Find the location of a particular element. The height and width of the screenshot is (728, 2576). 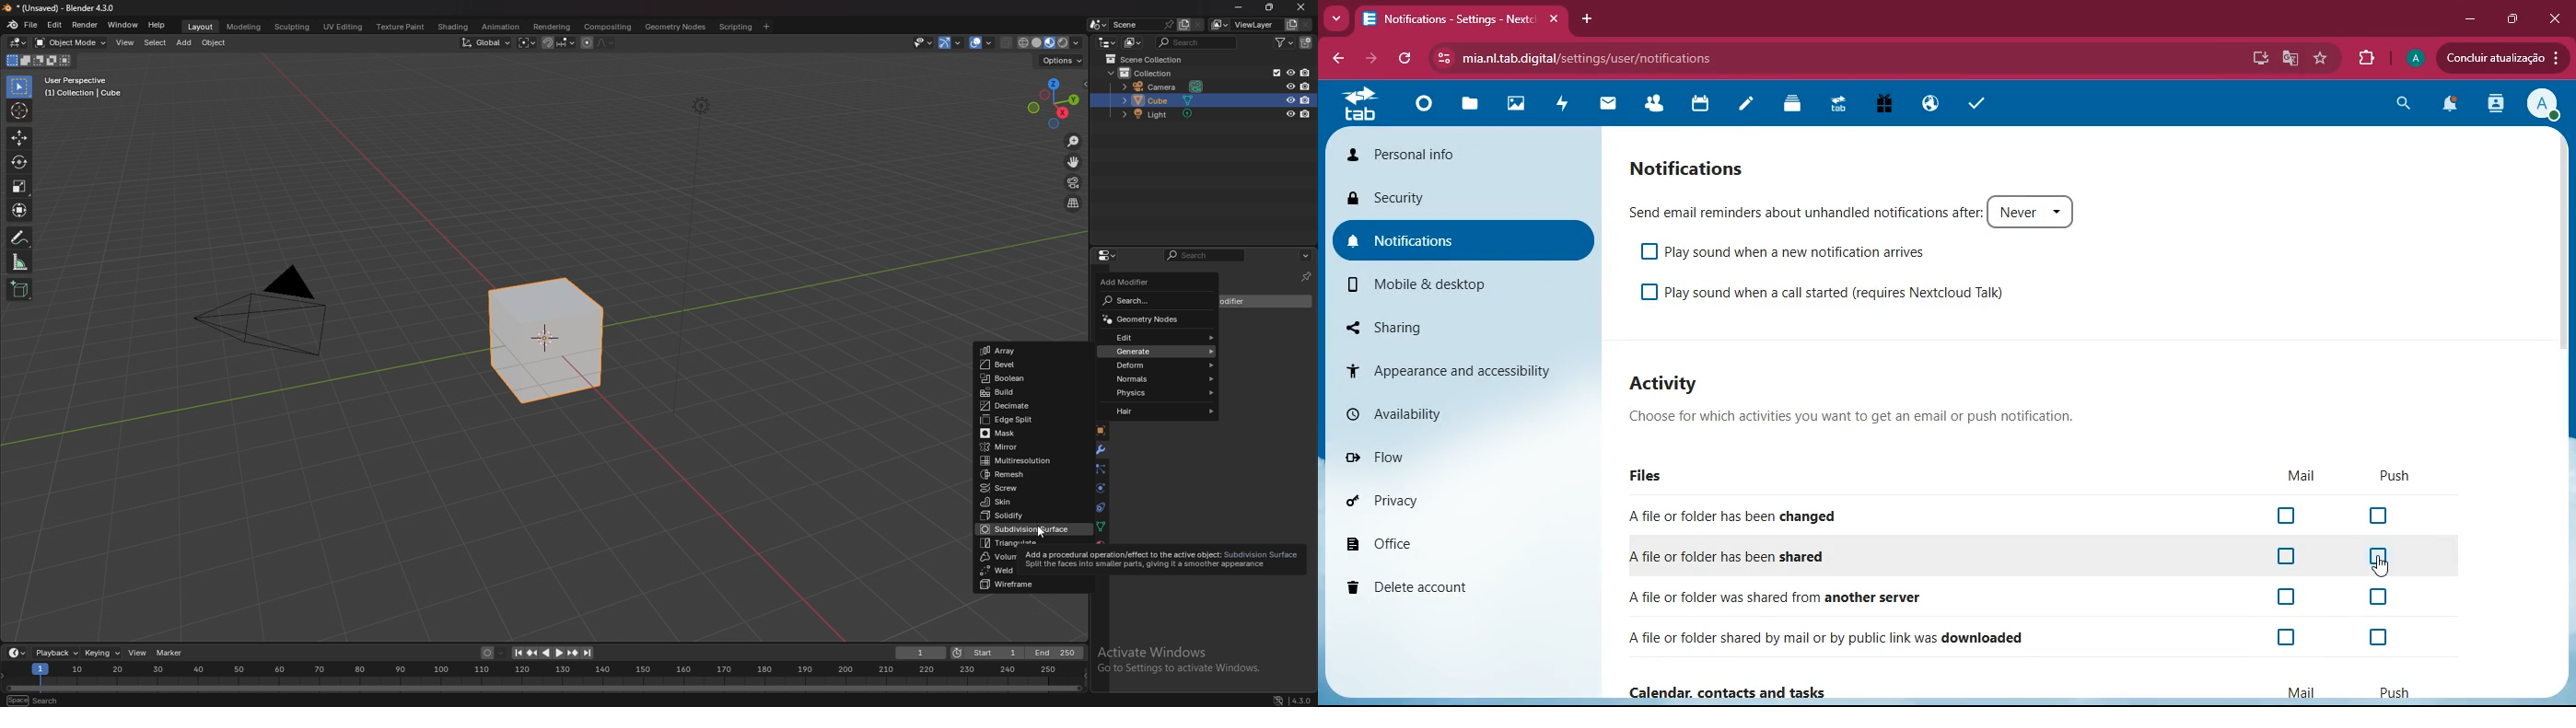

mobile is located at coordinates (1437, 282).